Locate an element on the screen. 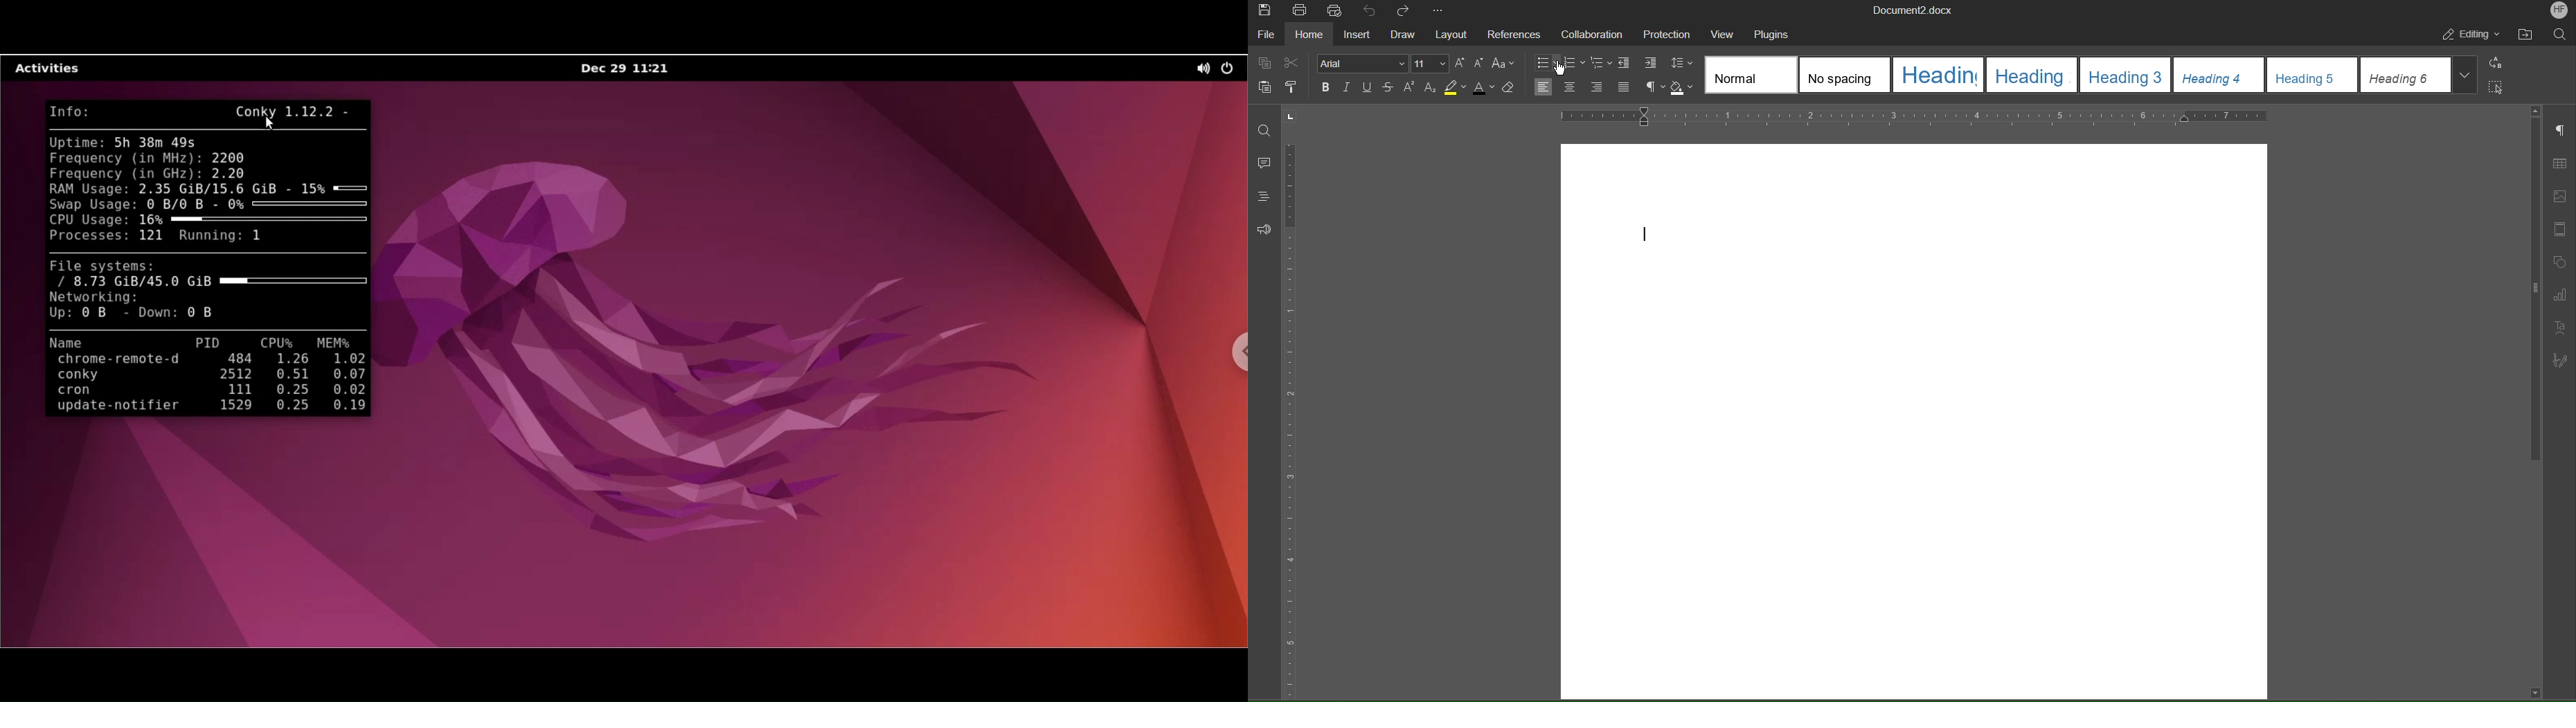 This screenshot has height=728, width=2576. Text Color is located at coordinates (1484, 87).